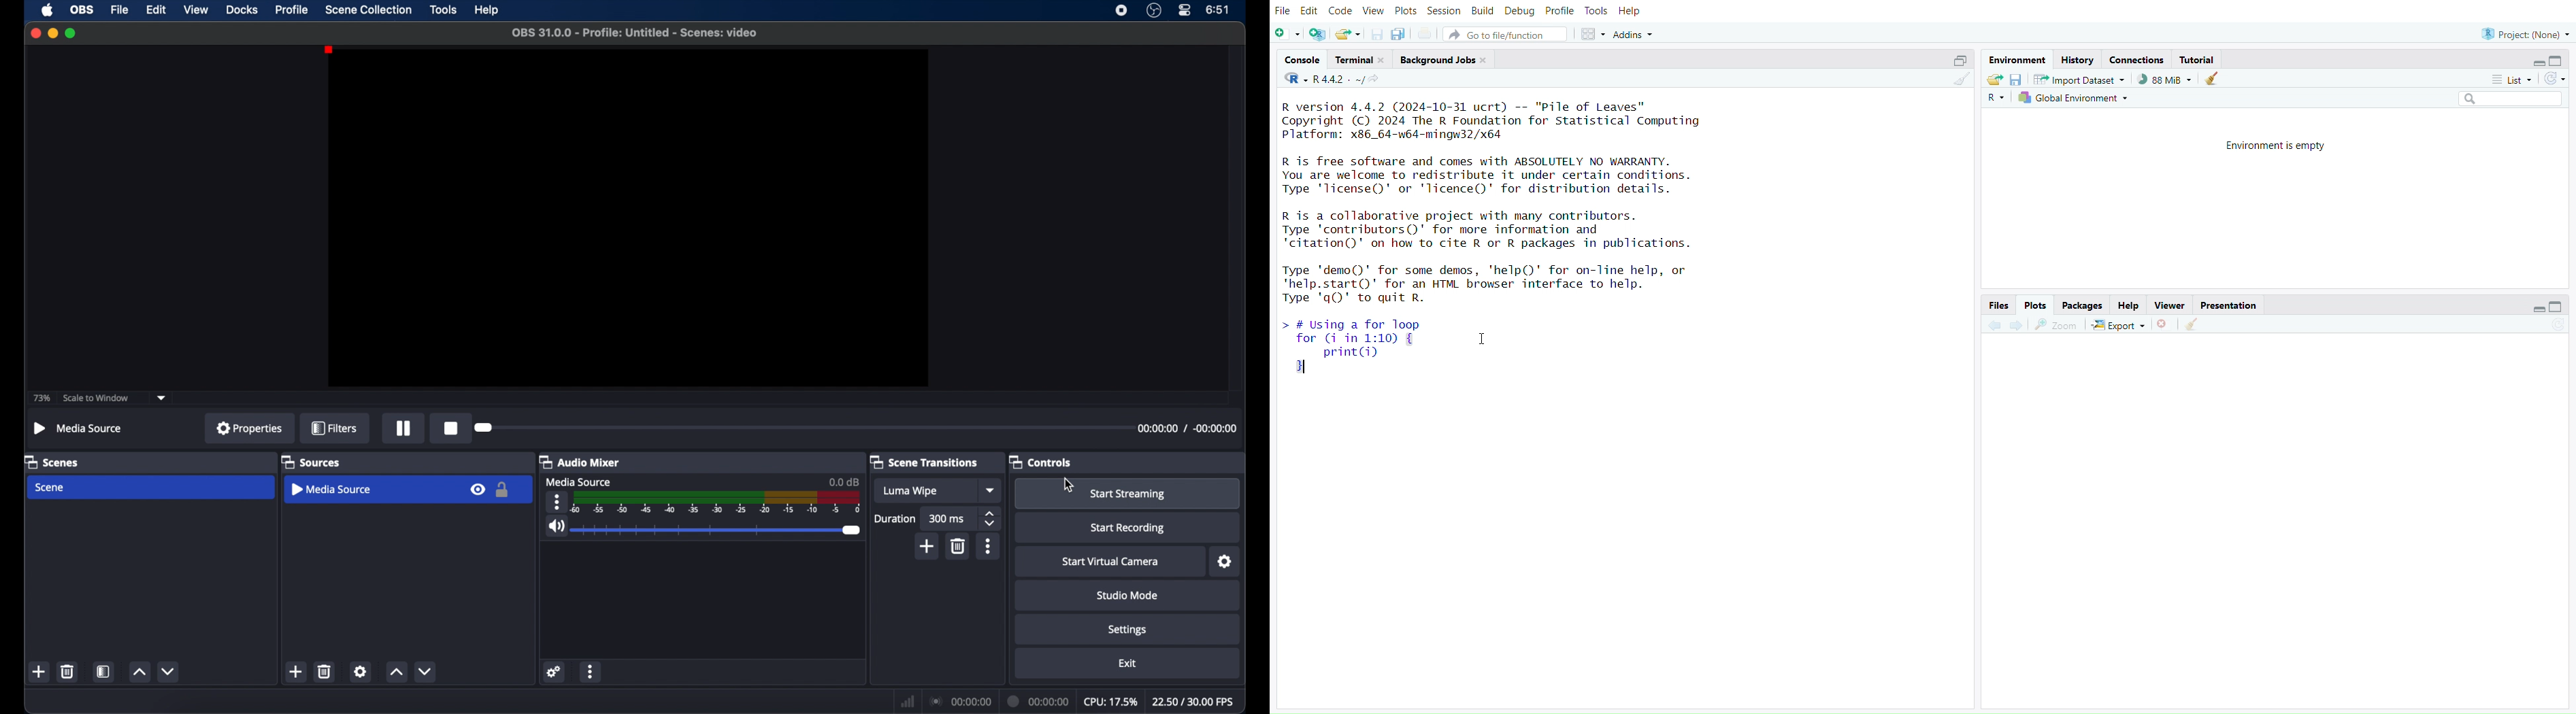 The height and width of the screenshot is (728, 2576). Describe the element at coordinates (503, 490) in the screenshot. I see `lock` at that location.